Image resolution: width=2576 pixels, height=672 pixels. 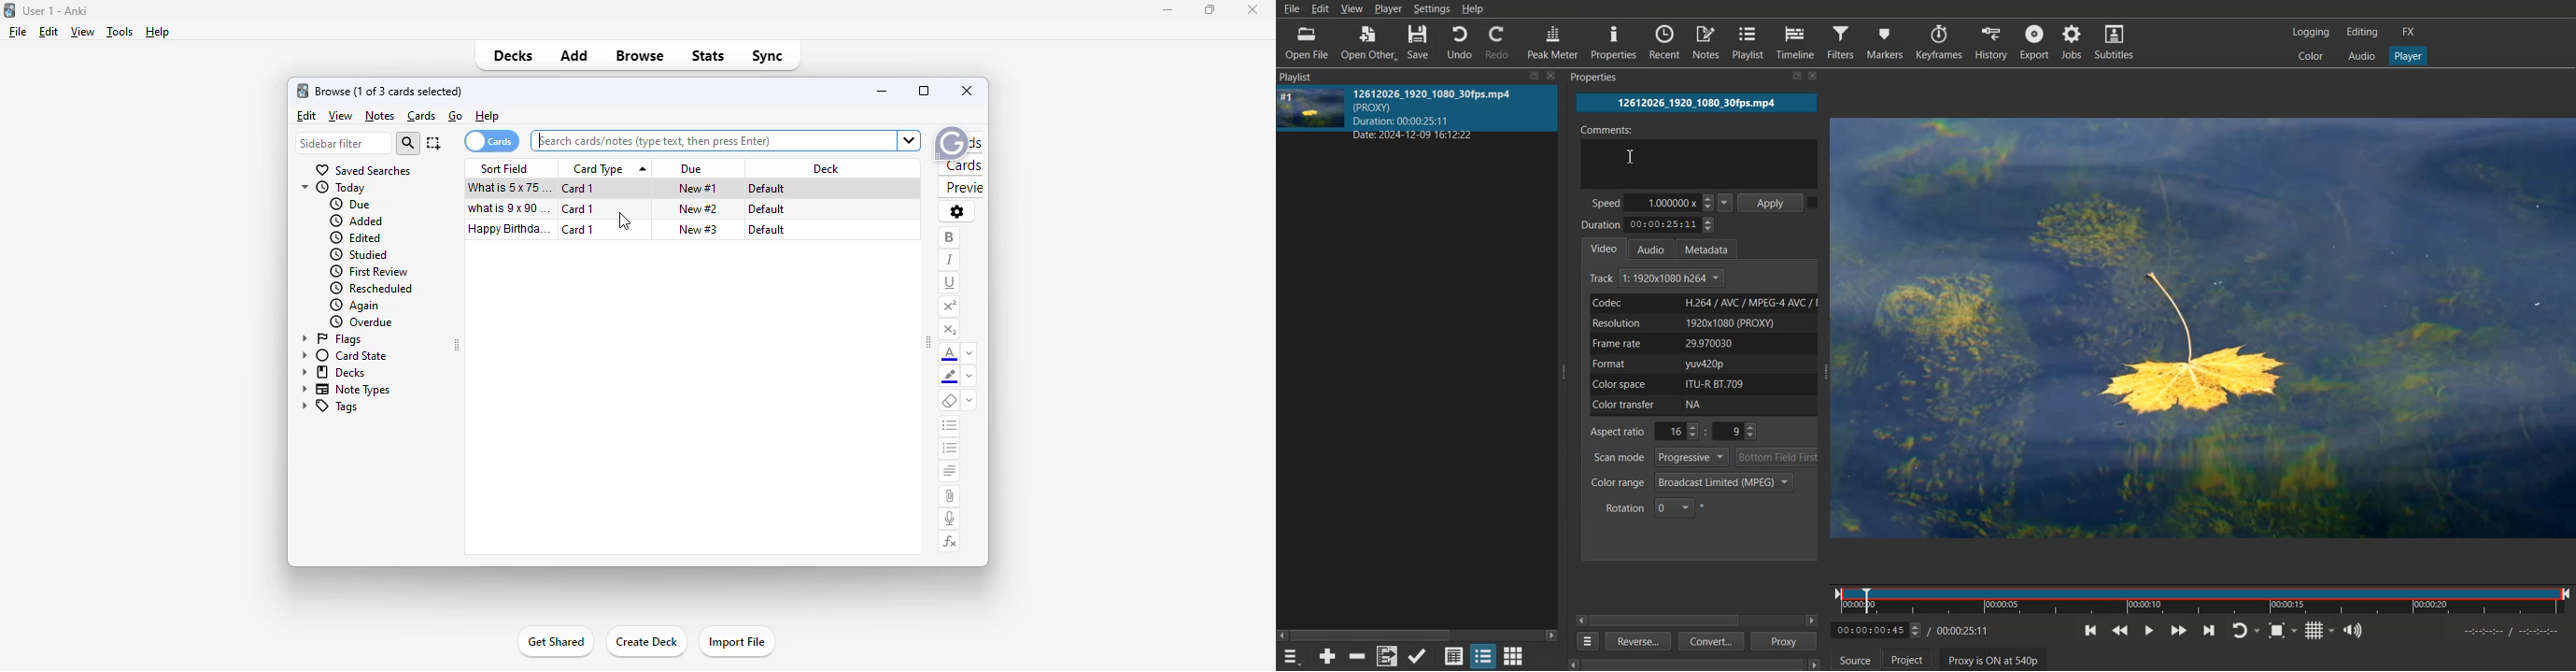 What do you see at coordinates (2283, 630) in the screenshot?
I see `Toggle Zoom` at bounding box center [2283, 630].